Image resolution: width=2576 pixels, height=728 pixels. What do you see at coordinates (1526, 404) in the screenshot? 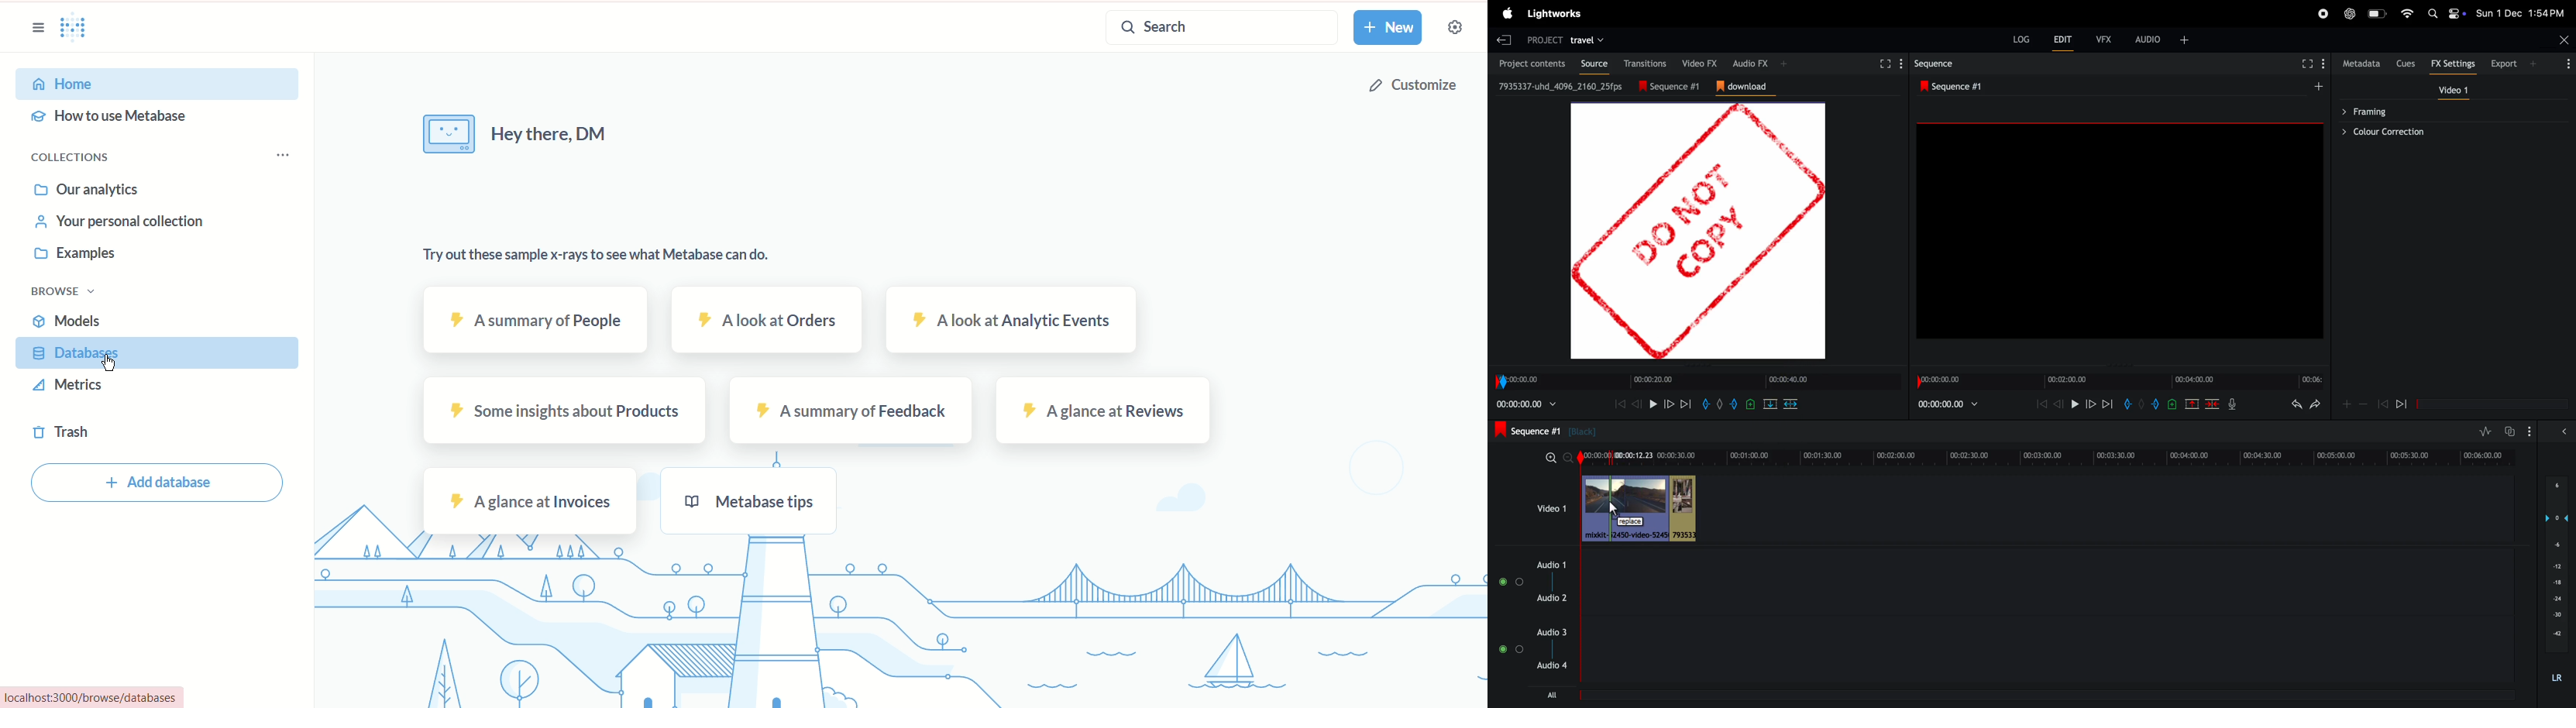
I see `playback` at bounding box center [1526, 404].